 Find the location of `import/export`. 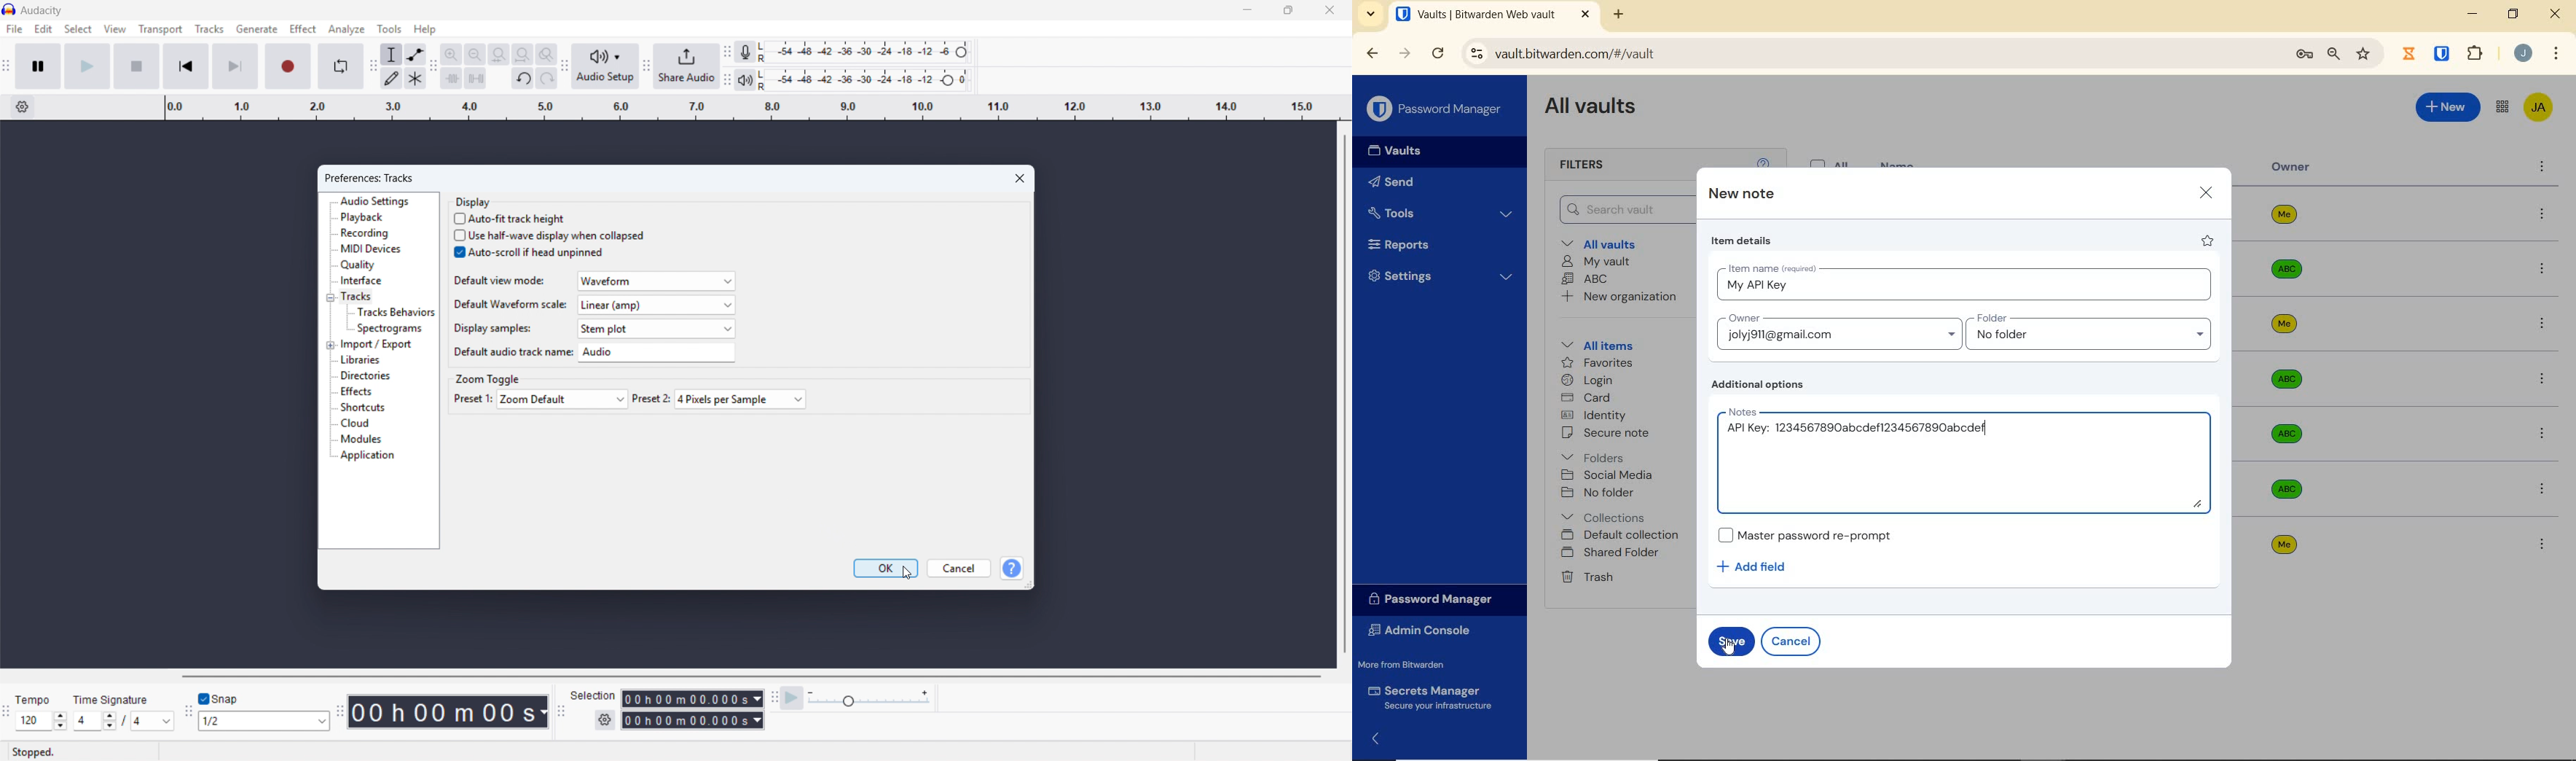

import/export is located at coordinates (377, 344).